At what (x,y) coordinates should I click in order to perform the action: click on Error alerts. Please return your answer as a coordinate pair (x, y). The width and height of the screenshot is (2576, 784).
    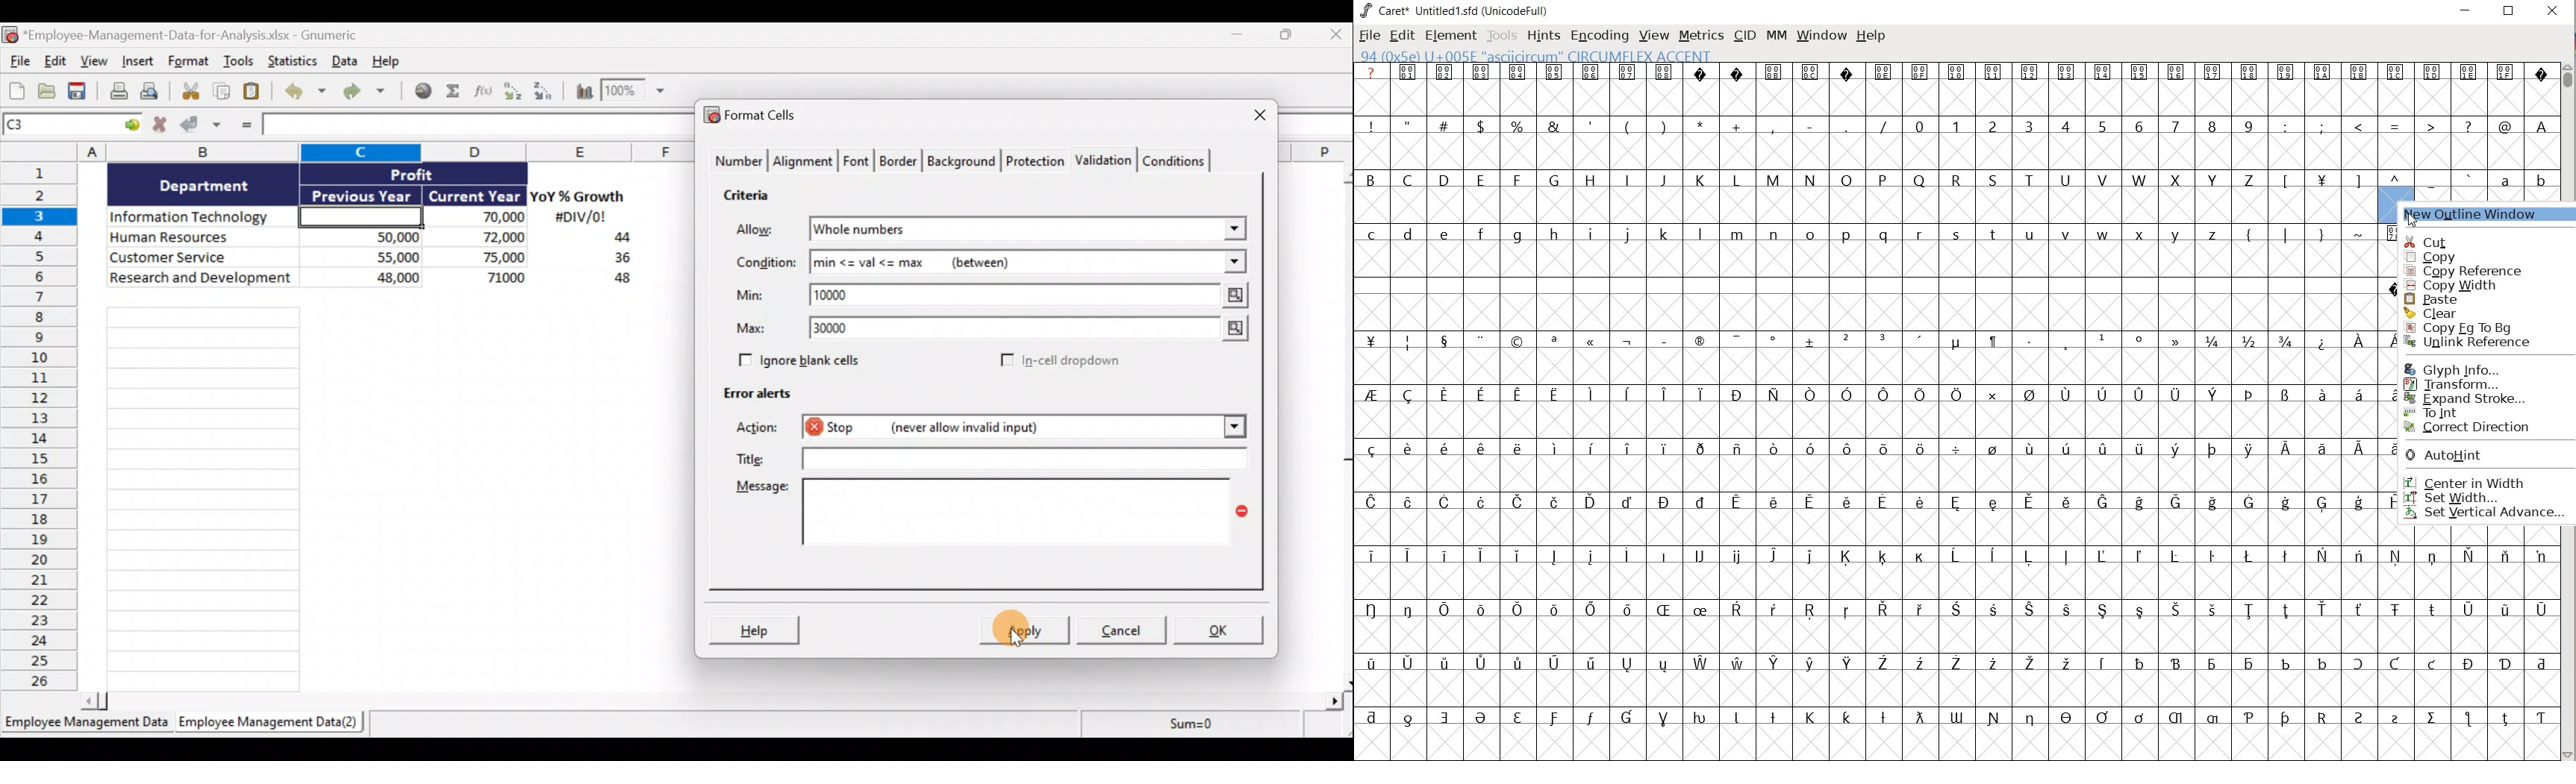
    Looking at the image, I should click on (763, 400).